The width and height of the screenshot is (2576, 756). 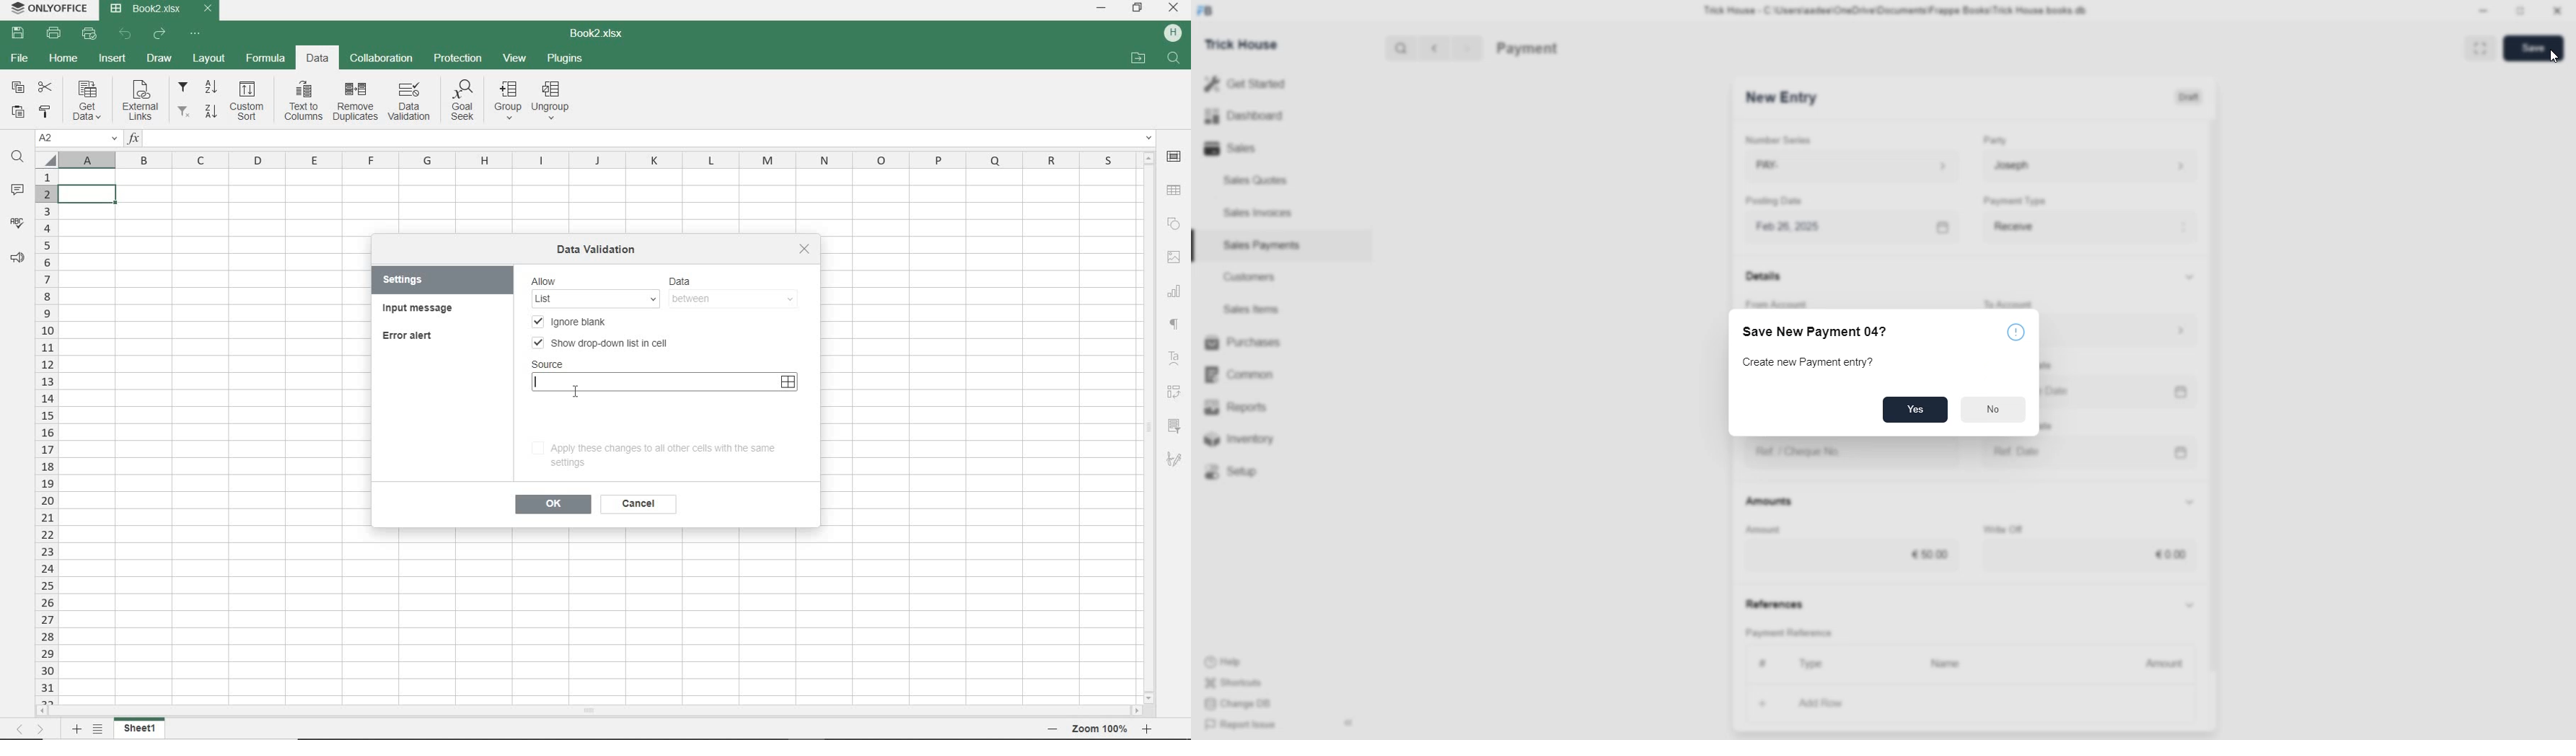 I want to click on Purchases, so click(x=1246, y=343).